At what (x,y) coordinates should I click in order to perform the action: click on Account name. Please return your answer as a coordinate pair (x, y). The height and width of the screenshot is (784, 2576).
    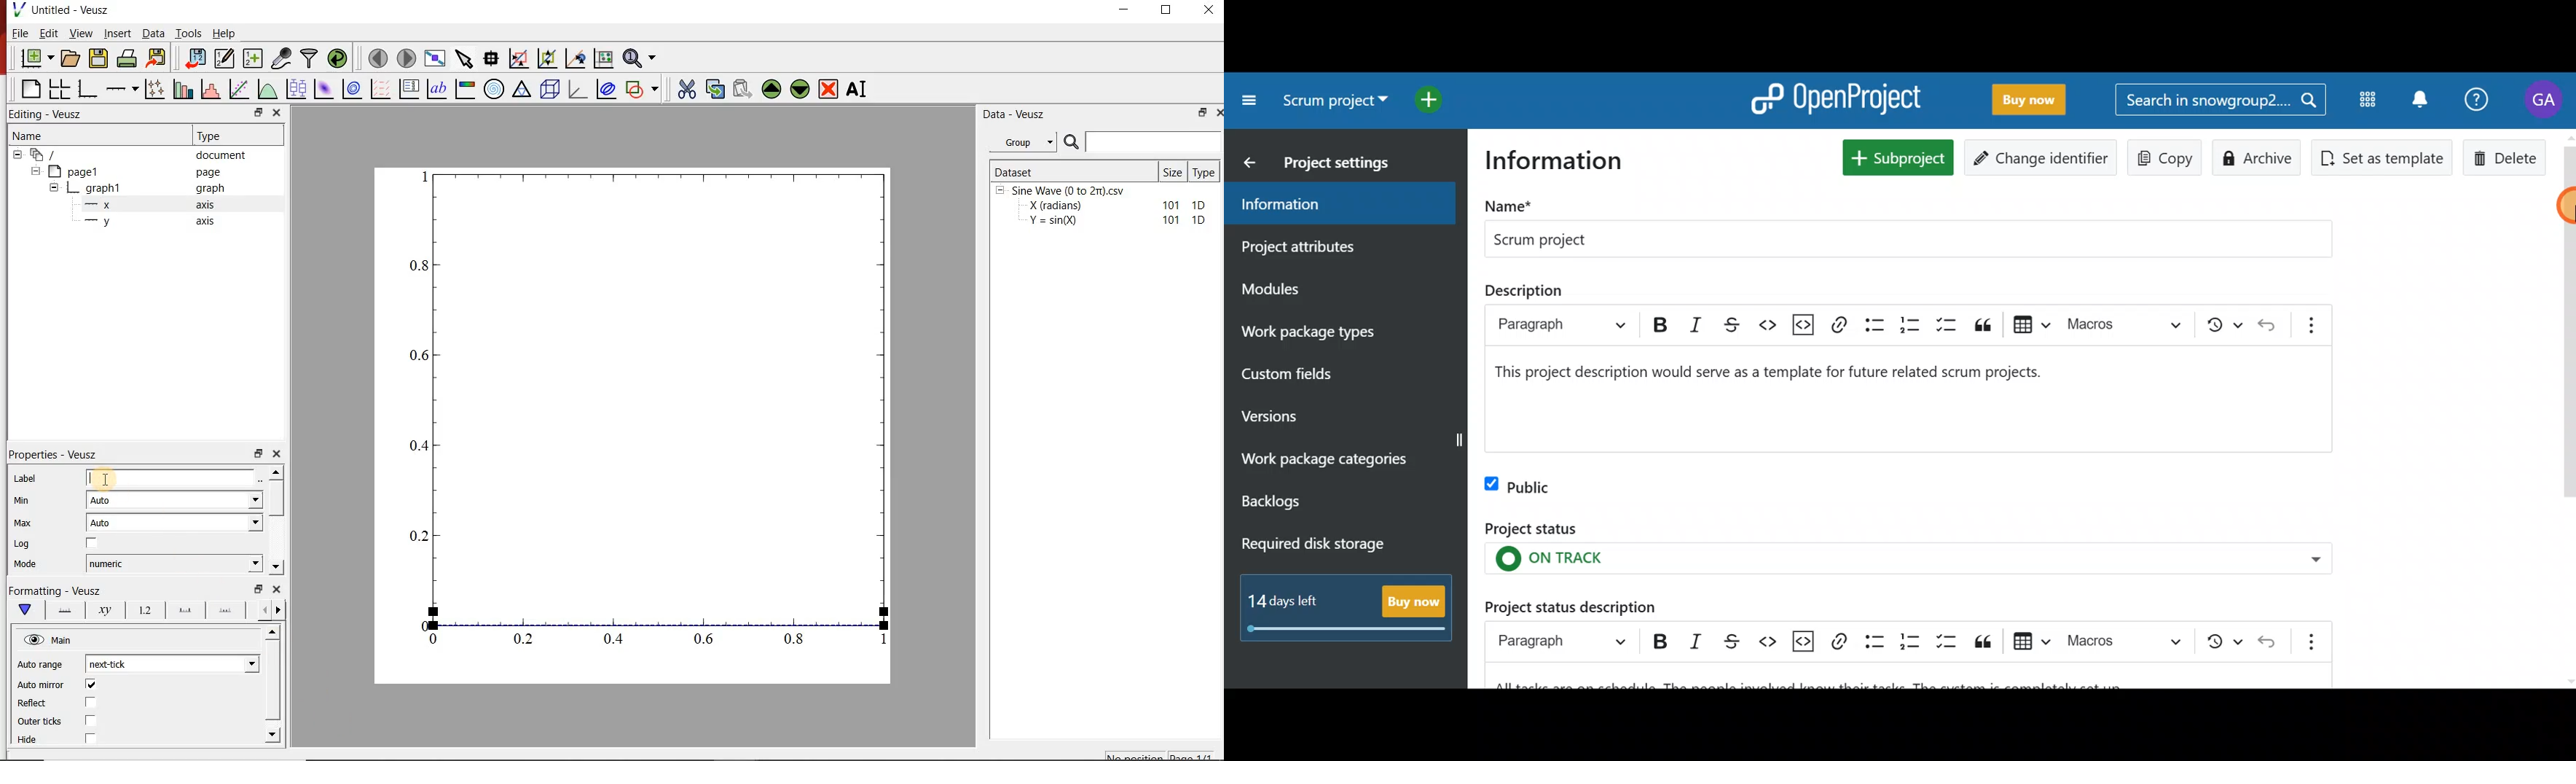
    Looking at the image, I should click on (2546, 100).